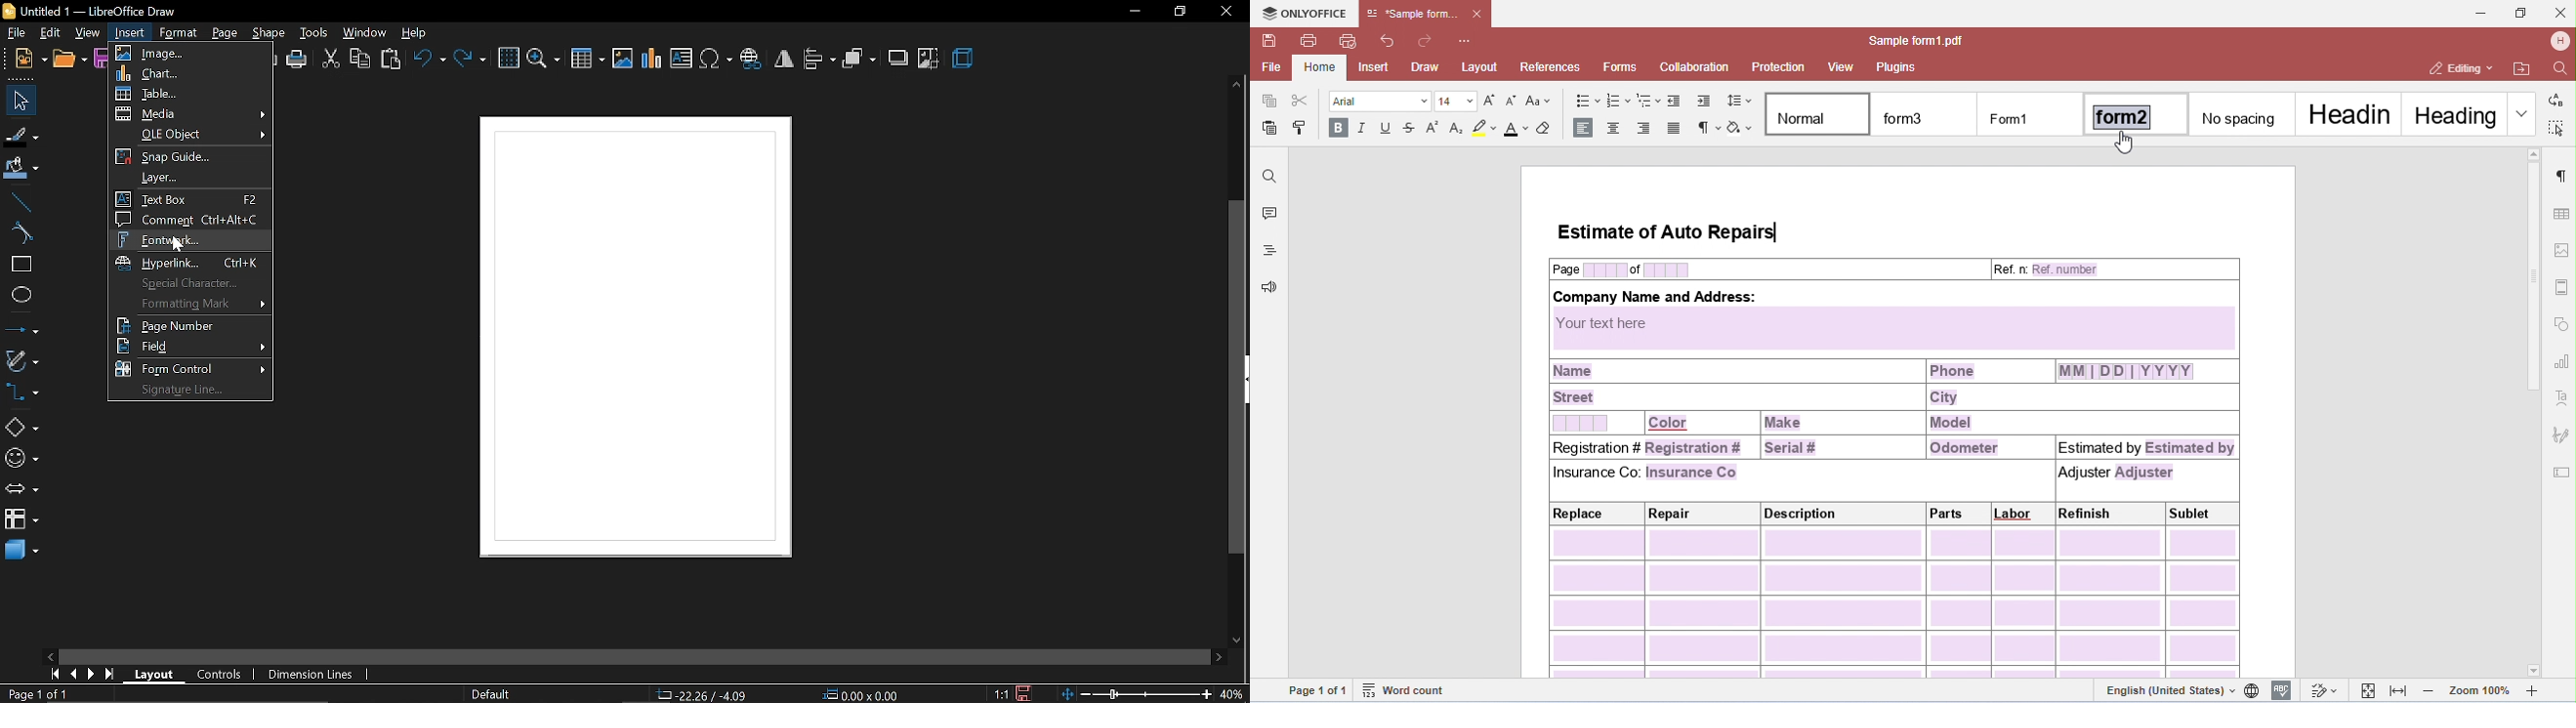  Describe the element at coordinates (18, 201) in the screenshot. I see `line` at that location.